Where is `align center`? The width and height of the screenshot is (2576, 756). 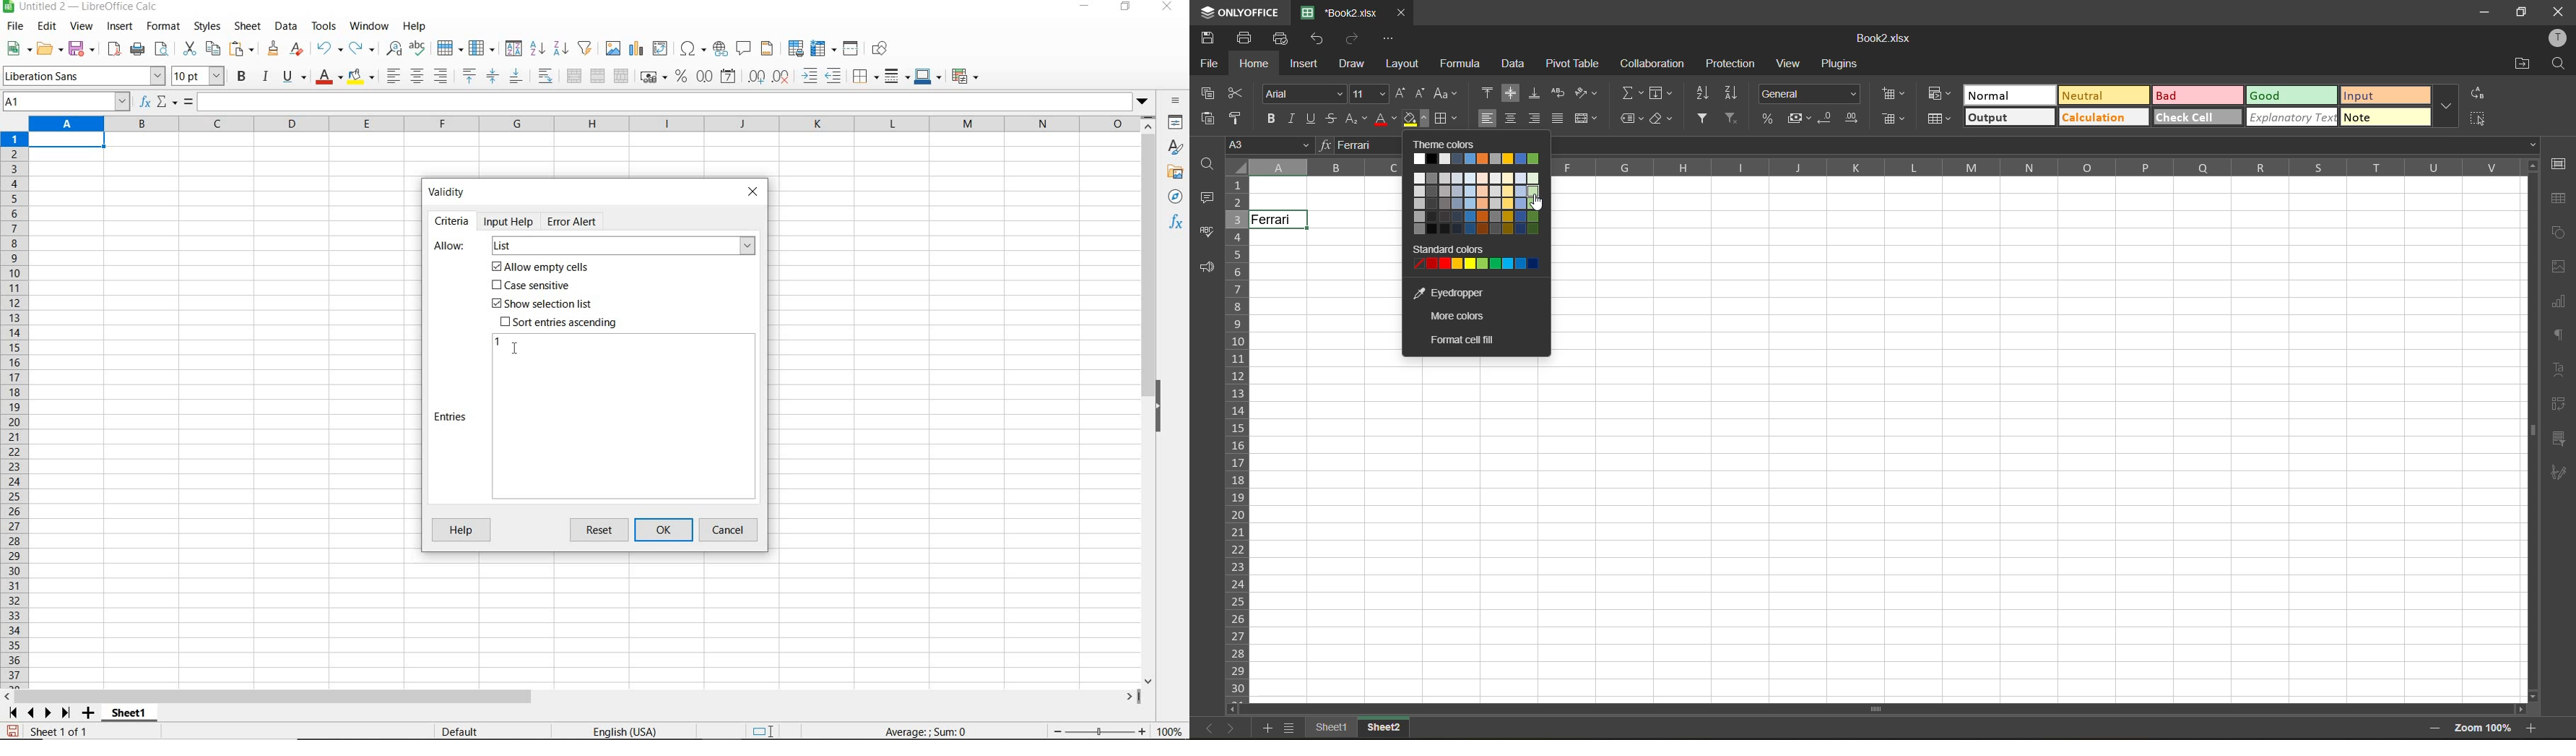 align center is located at coordinates (1511, 119).